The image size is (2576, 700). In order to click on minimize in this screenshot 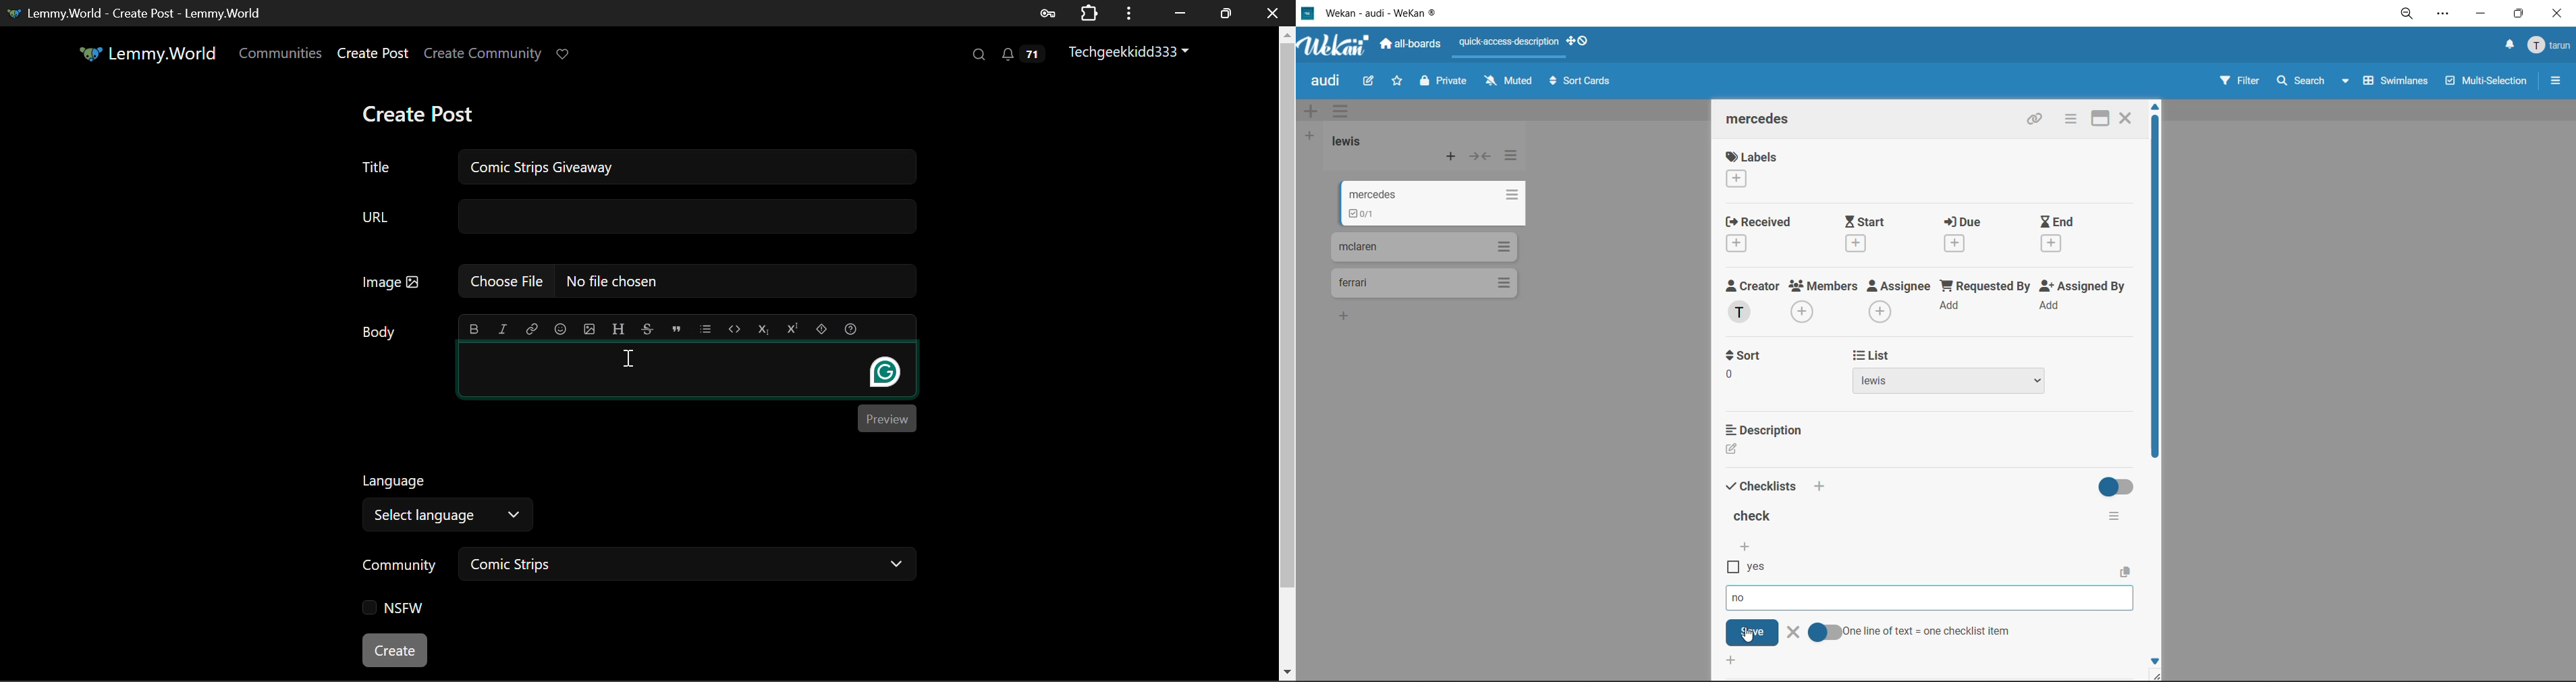, I will do `click(2480, 16)`.